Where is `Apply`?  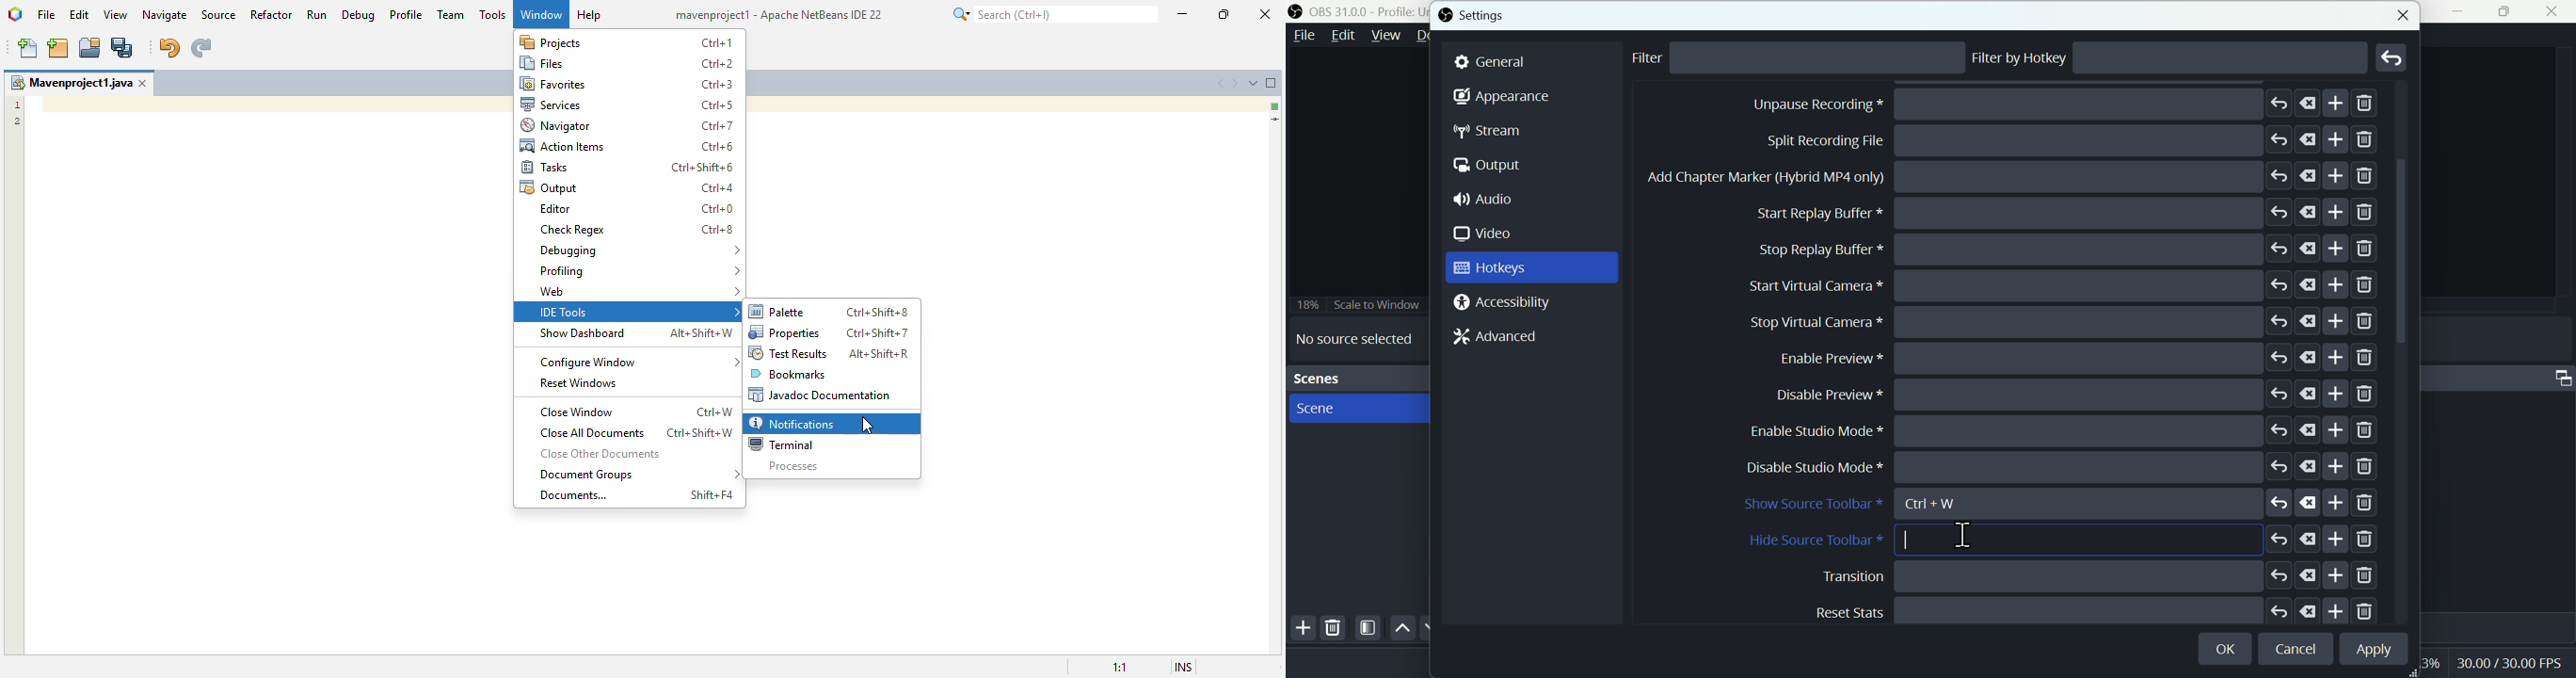
Apply is located at coordinates (2371, 650).